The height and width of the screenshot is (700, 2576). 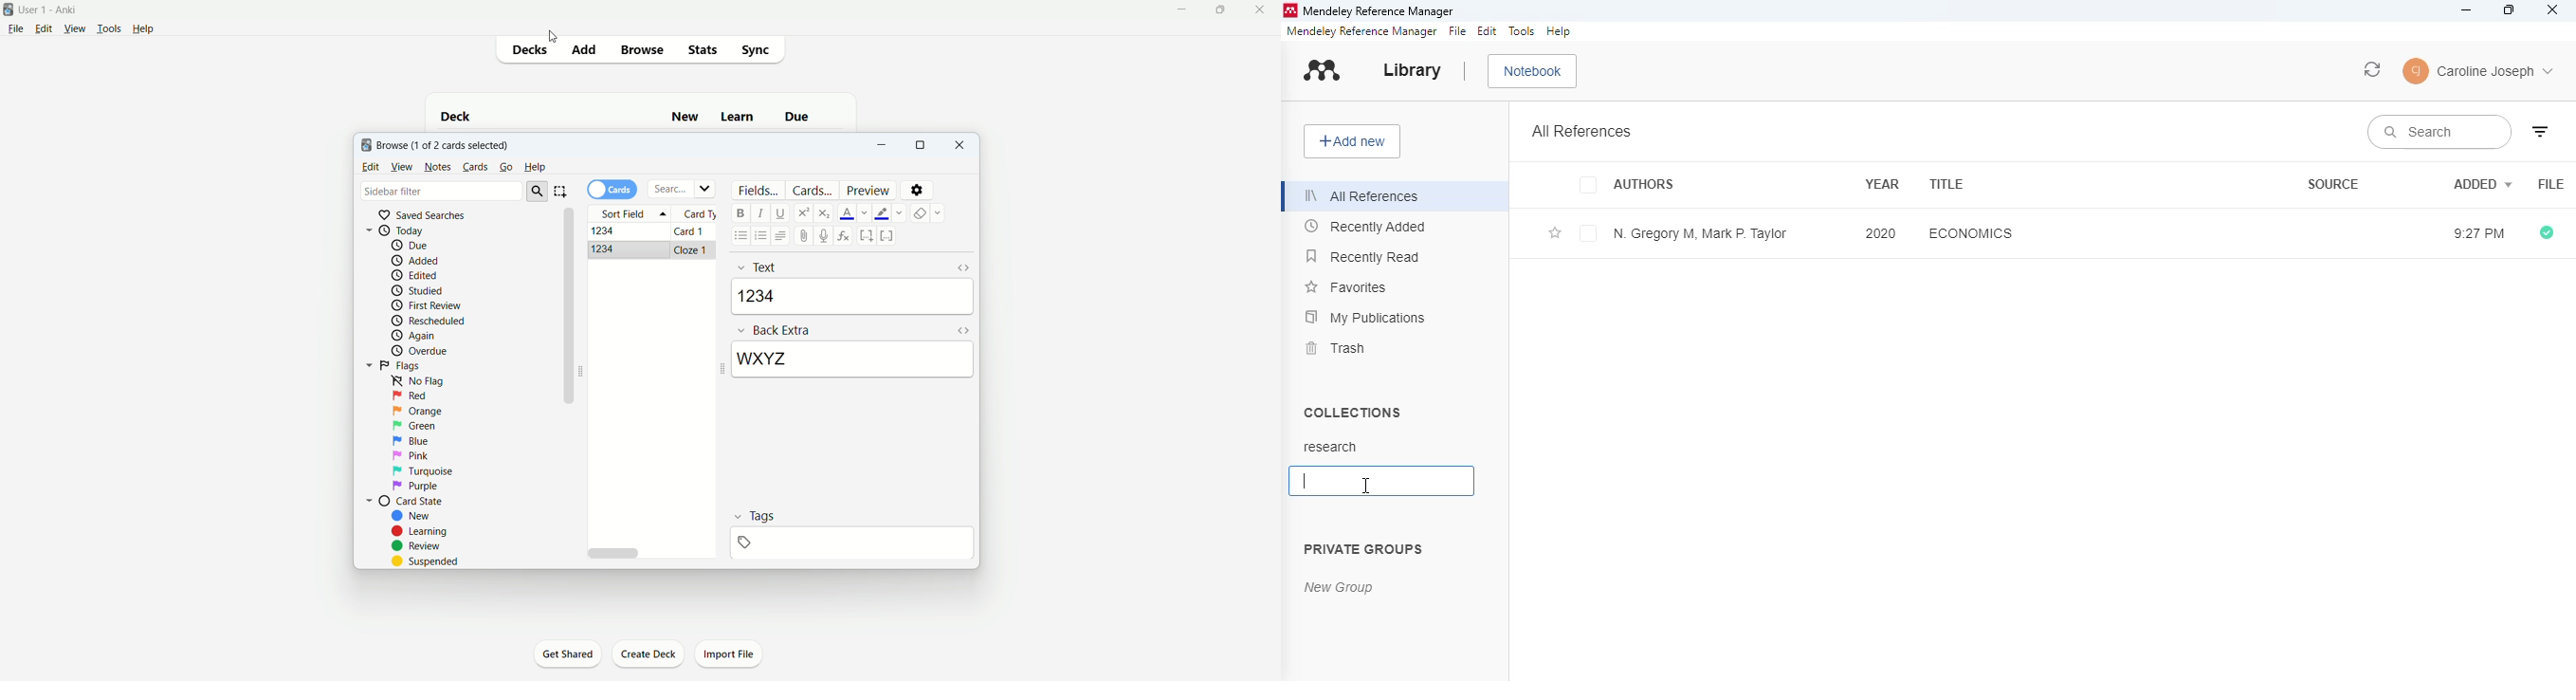 I want to click on text highlight color, so click(x=890, y=213).